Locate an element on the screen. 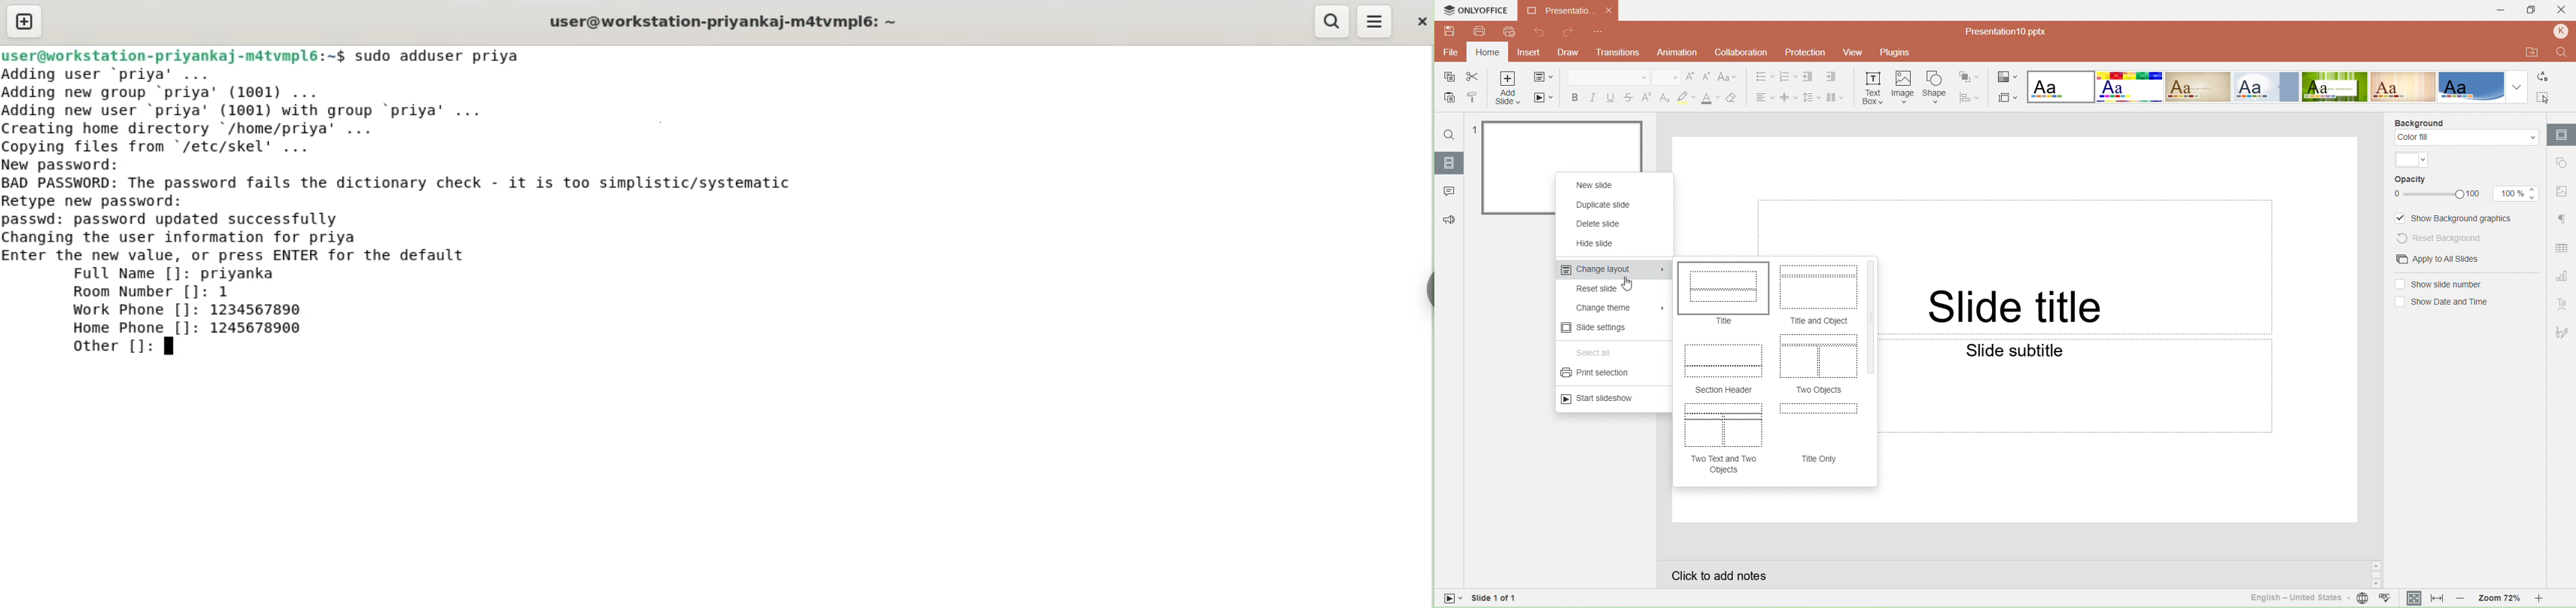 This screenshot has height=616, width=2576. Horizontal align is located at coordinates (1763, 97).